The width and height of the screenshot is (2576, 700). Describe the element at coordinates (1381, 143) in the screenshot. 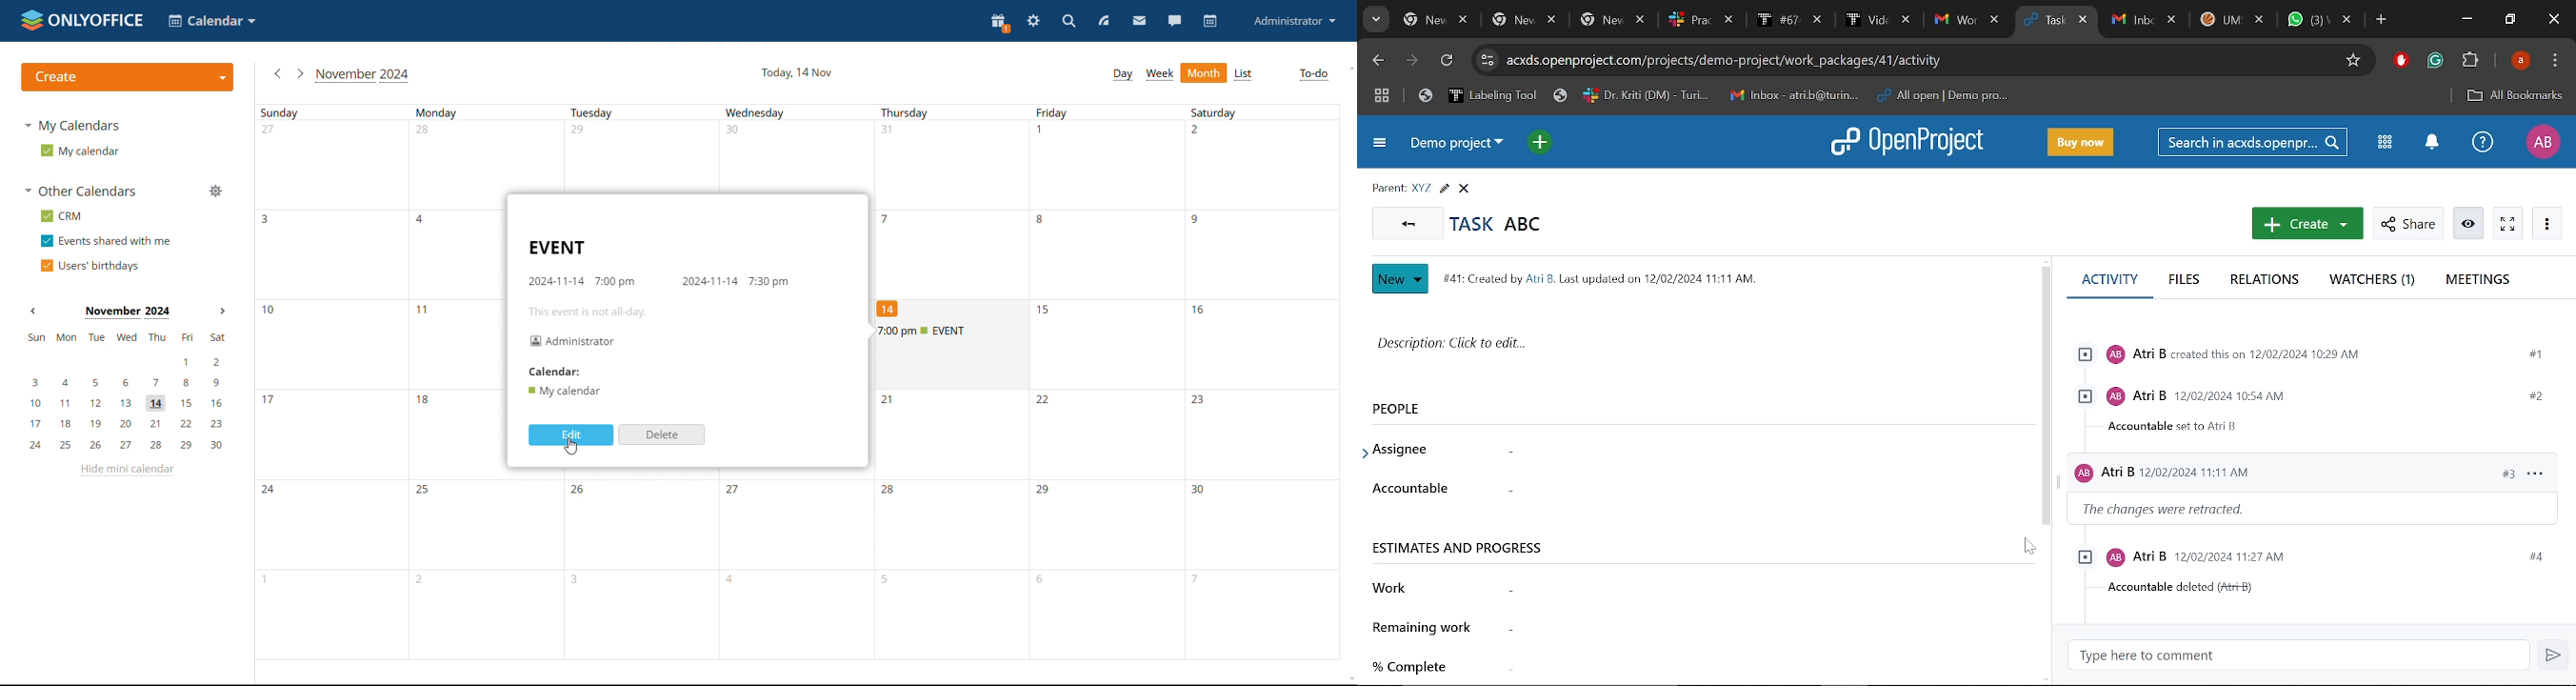

I see `Expand project menu` at that location.